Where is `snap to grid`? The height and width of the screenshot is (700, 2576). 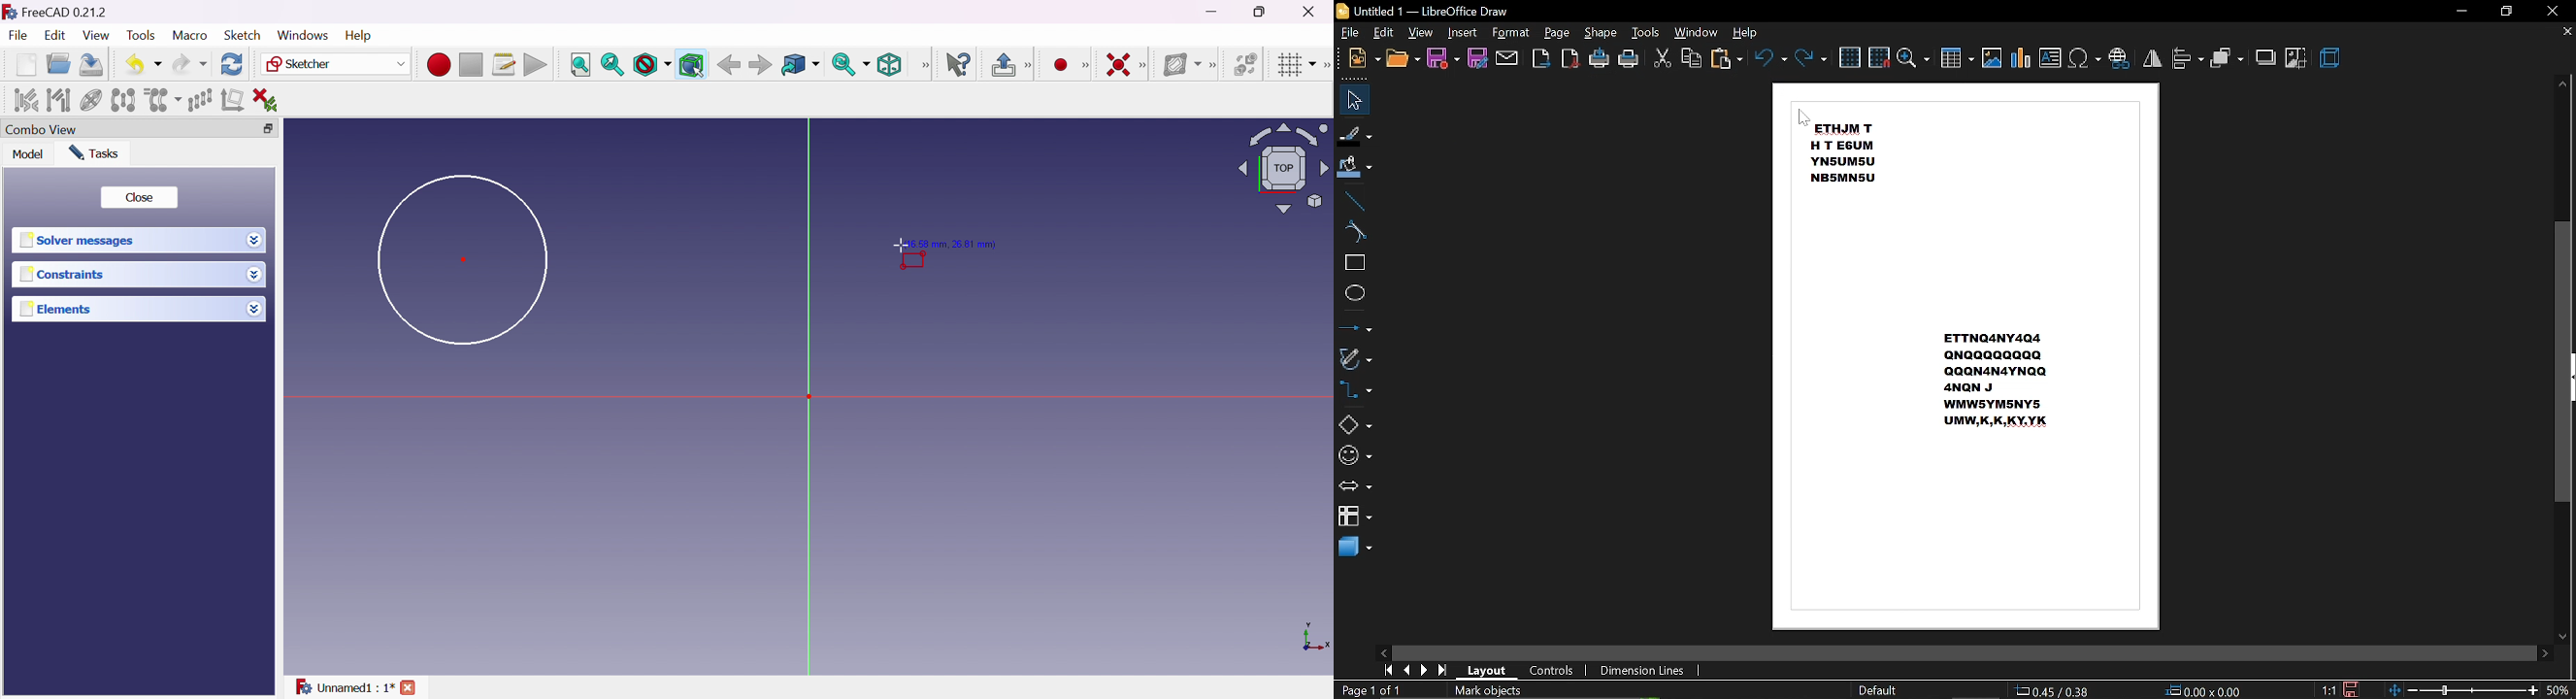
snap to grid is located at coordinates (1879, 56).